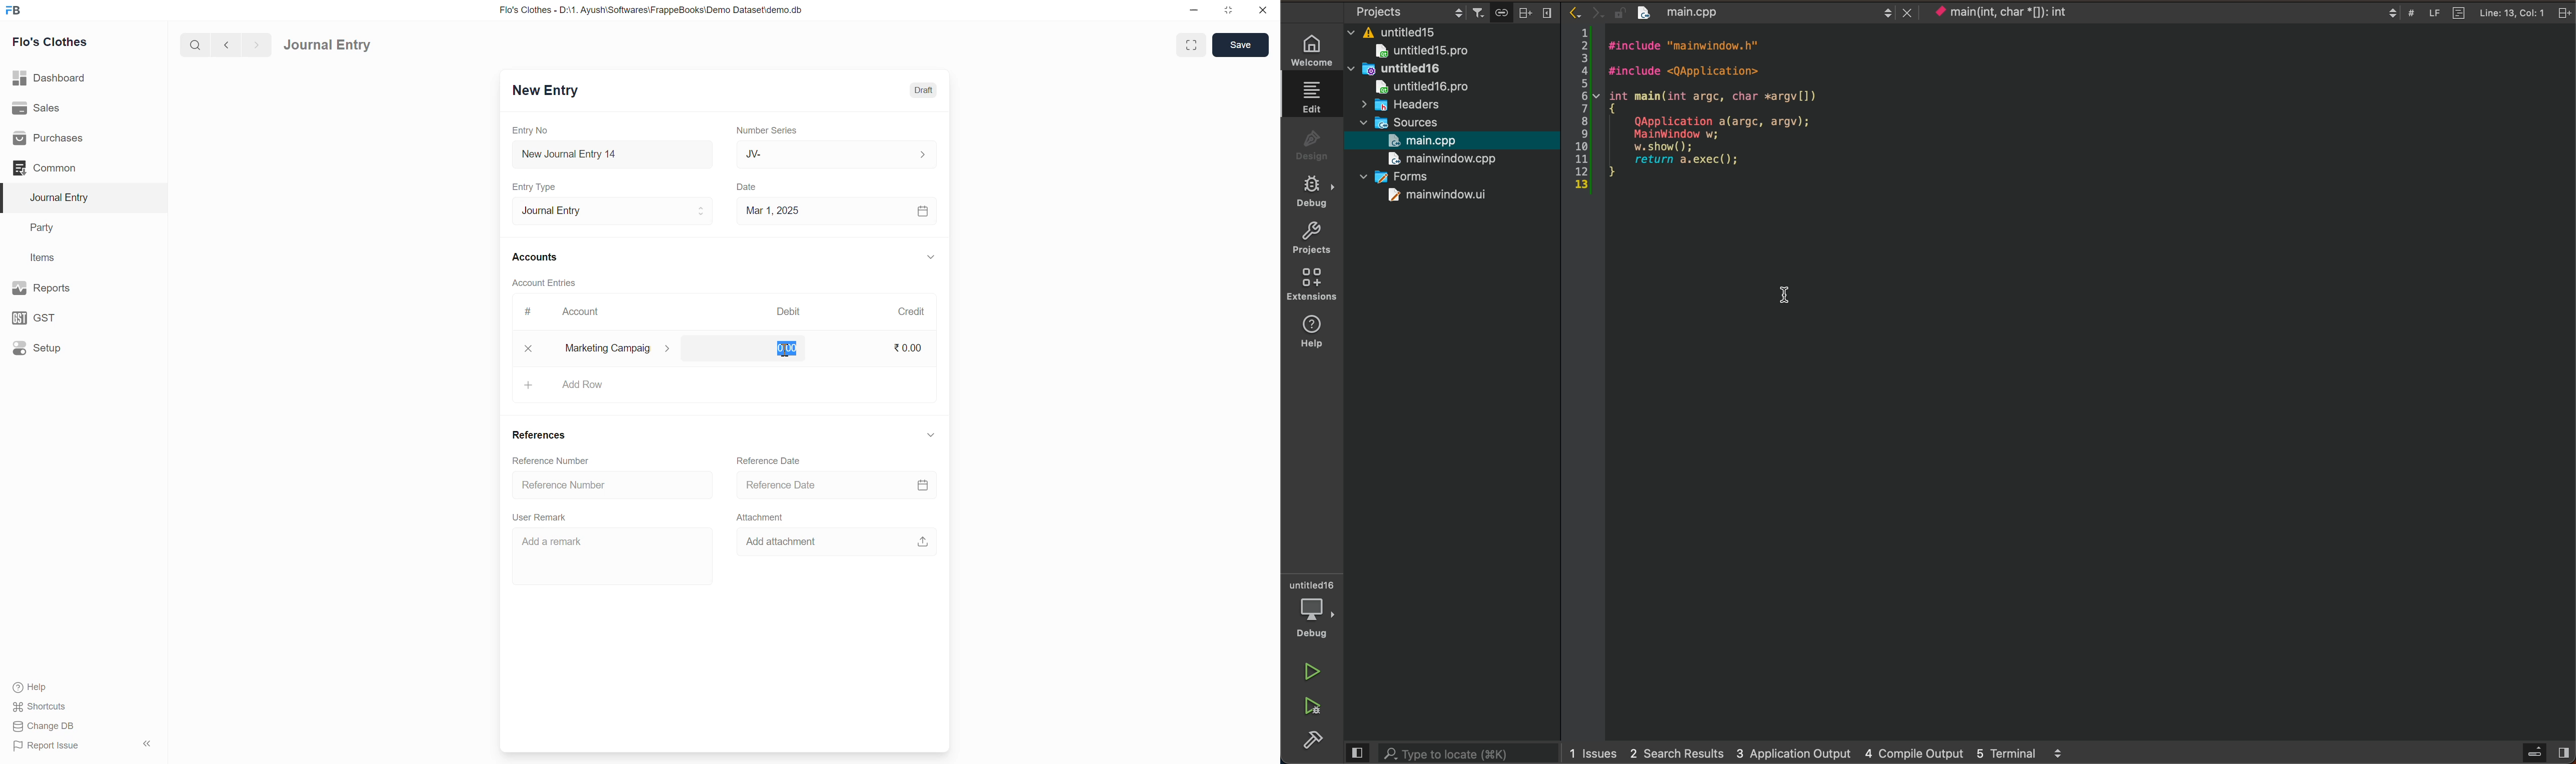 The width and height of the screenshot is (2576, 784). What do you see at coordinates (1311, 142) in the screenshot?
I see `design` at bounding box center [1311, 142].